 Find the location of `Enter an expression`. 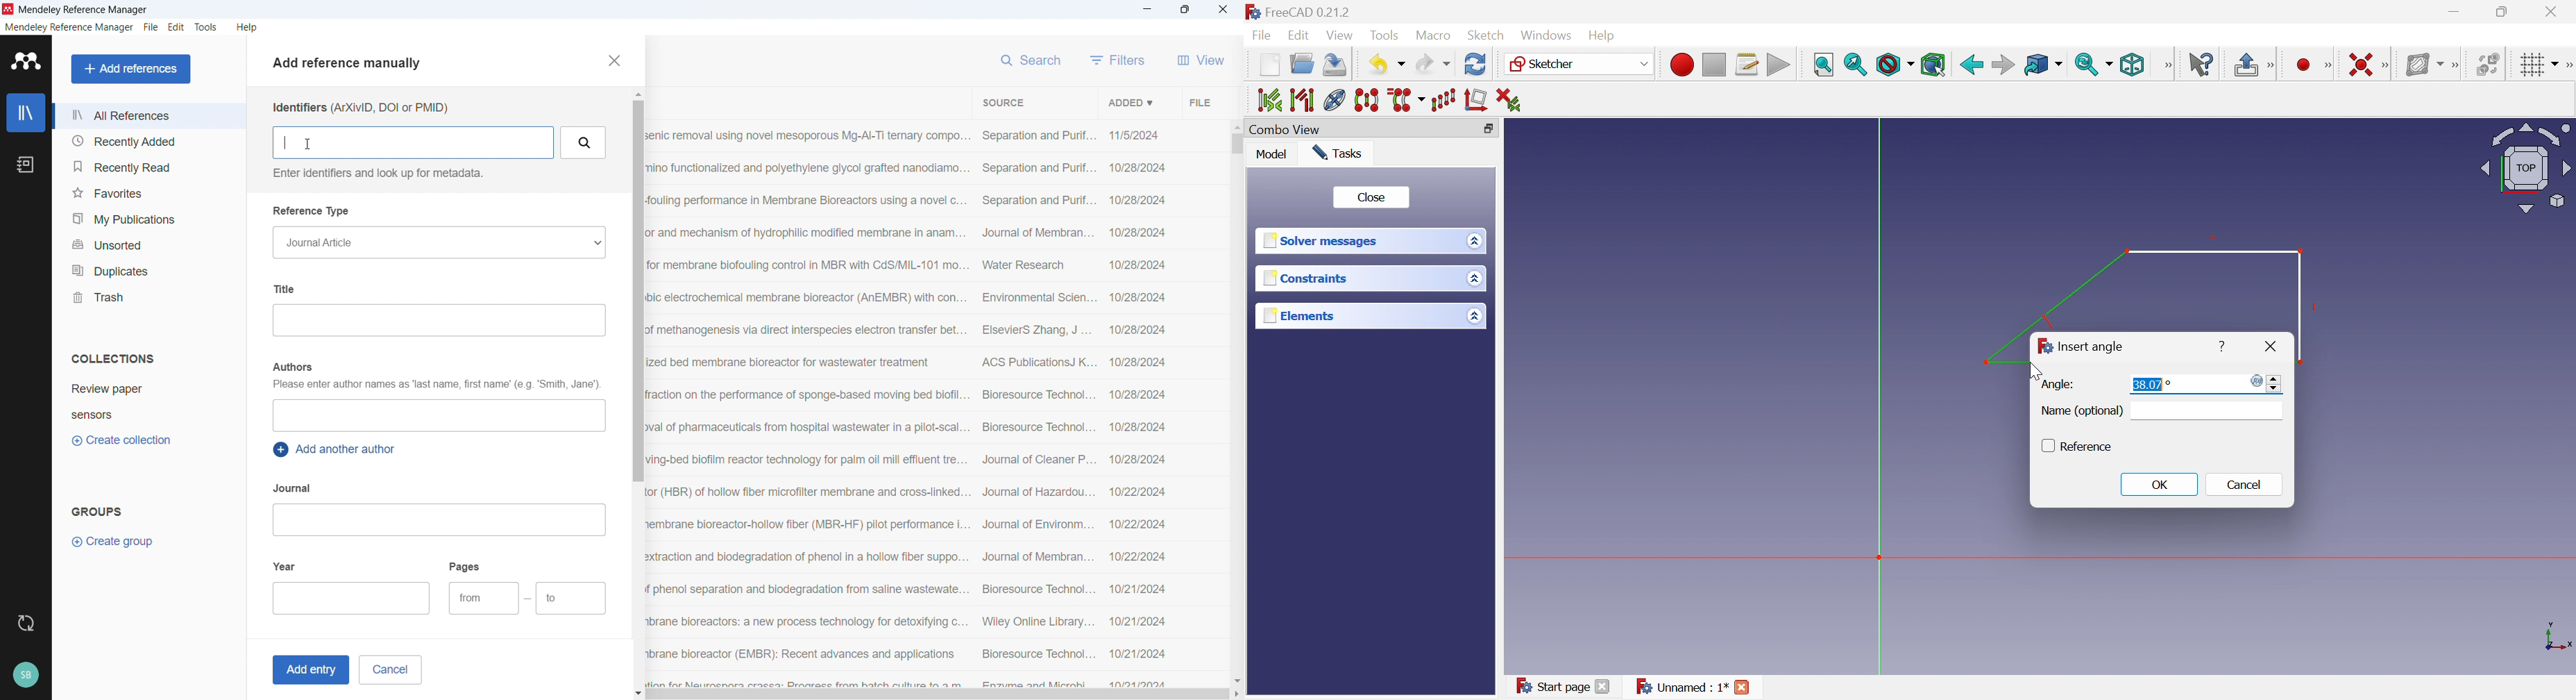

Enter an expression is located at coordinates (2253, 381).